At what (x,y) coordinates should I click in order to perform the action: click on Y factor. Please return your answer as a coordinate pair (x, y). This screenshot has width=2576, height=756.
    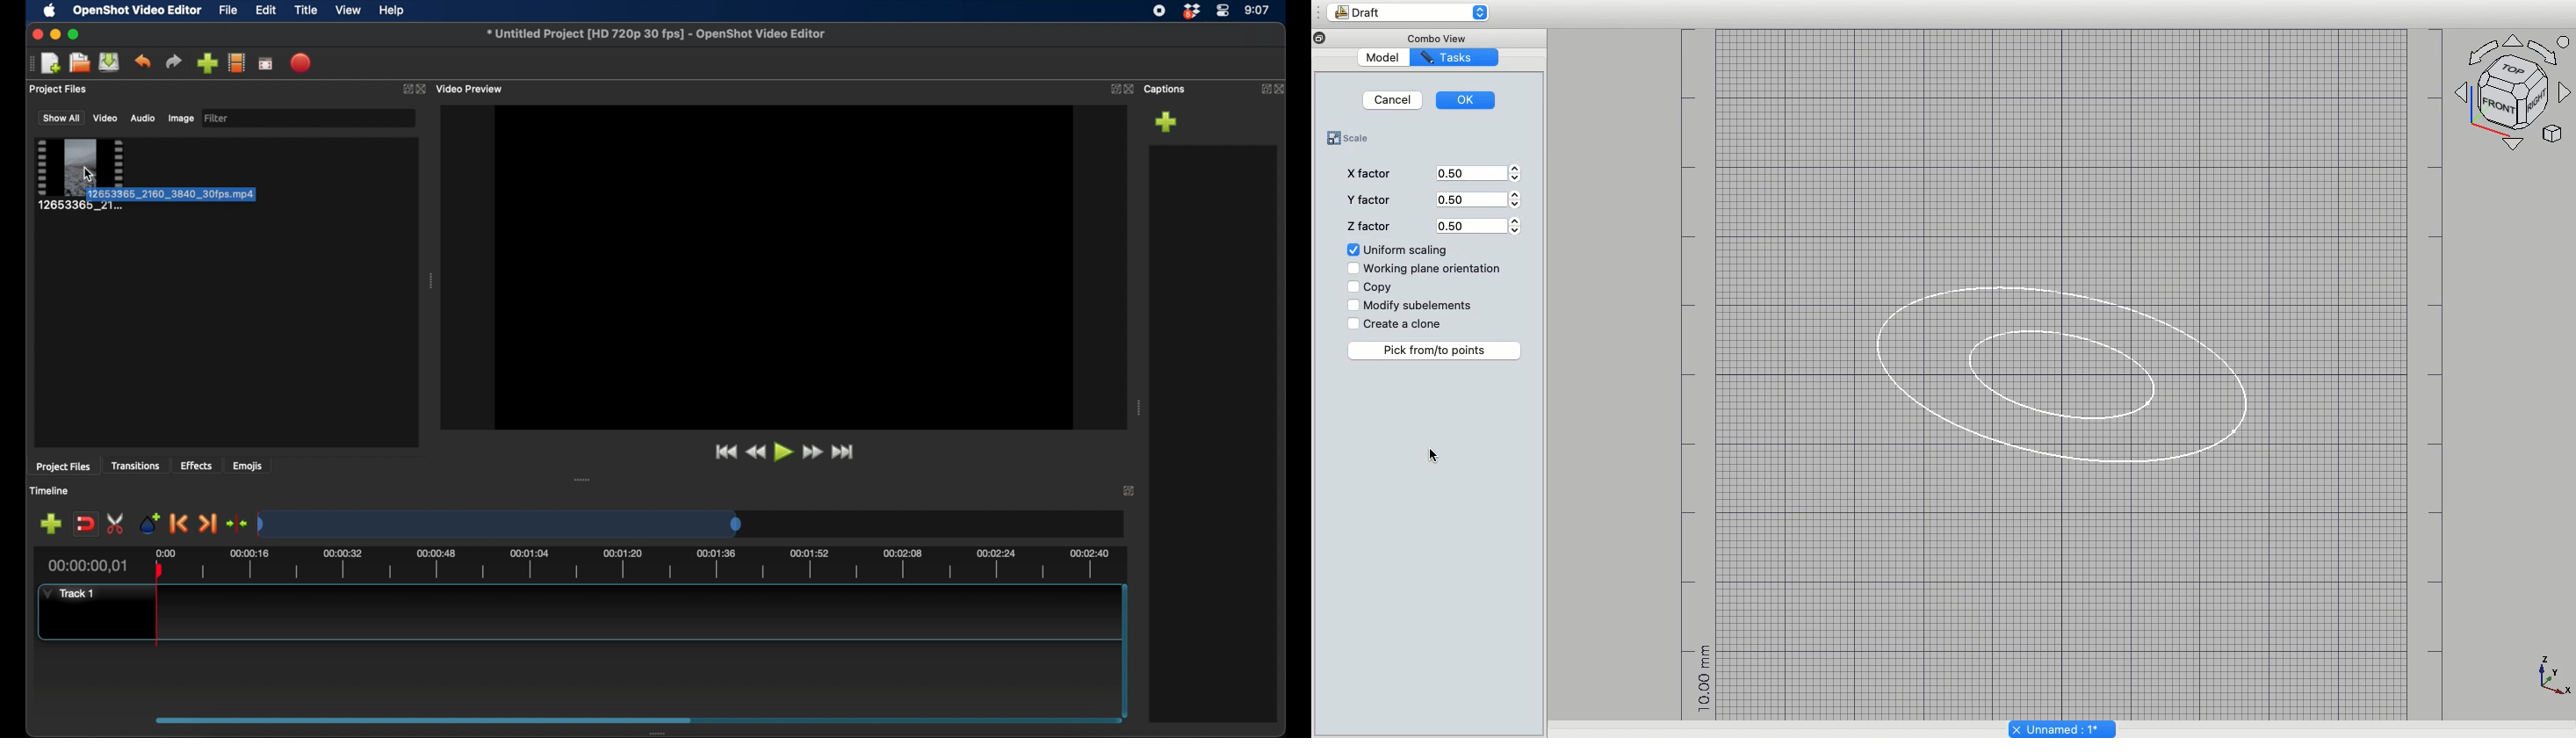
    Looking at the image, I should click on (1367, 199).